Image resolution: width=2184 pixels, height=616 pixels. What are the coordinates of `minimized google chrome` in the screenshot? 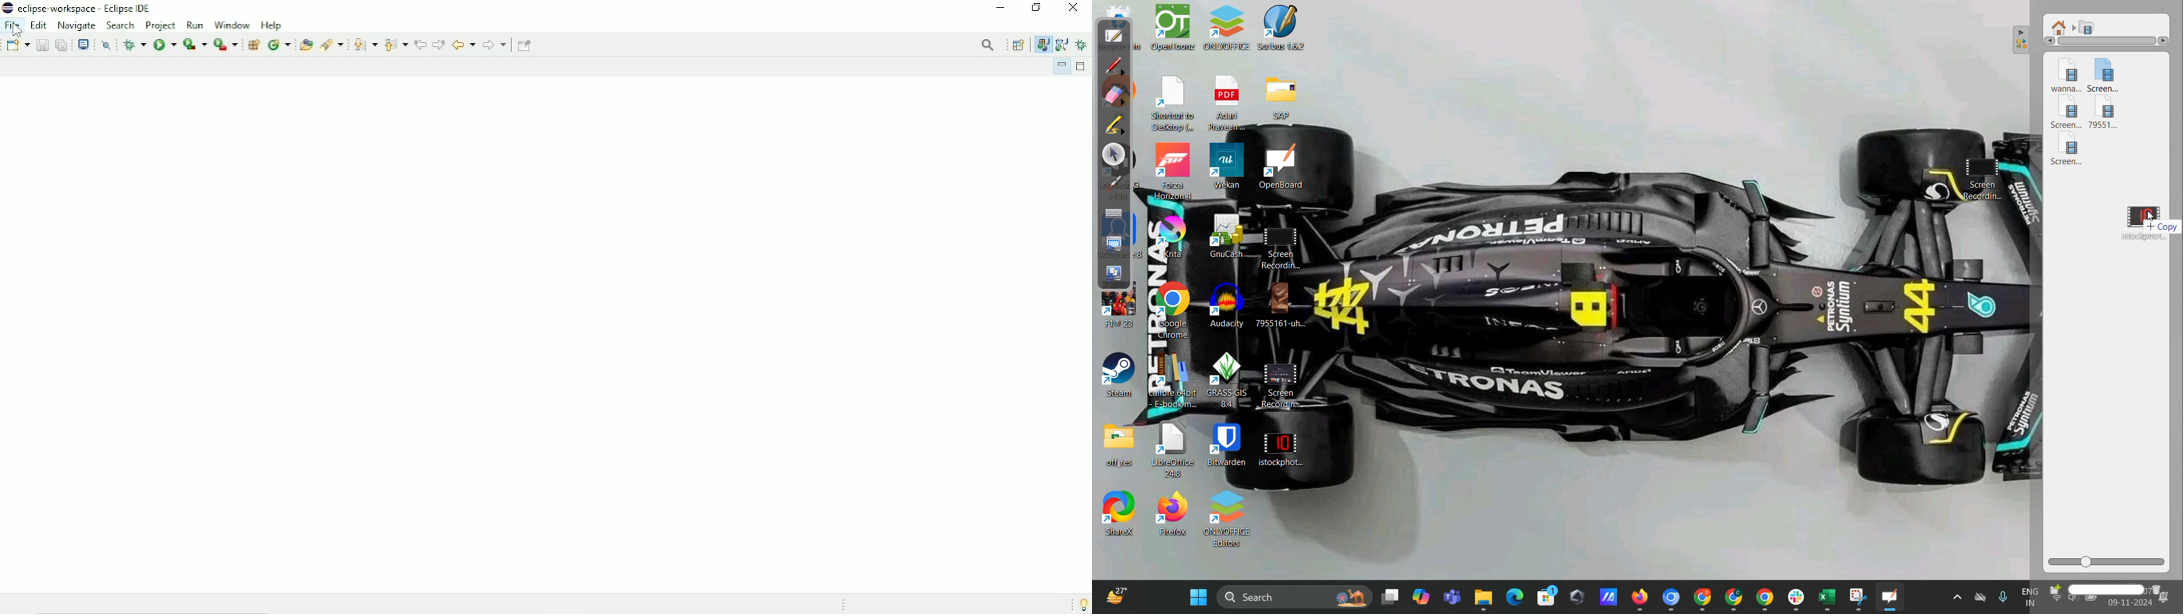 It's located at (1674, 596).